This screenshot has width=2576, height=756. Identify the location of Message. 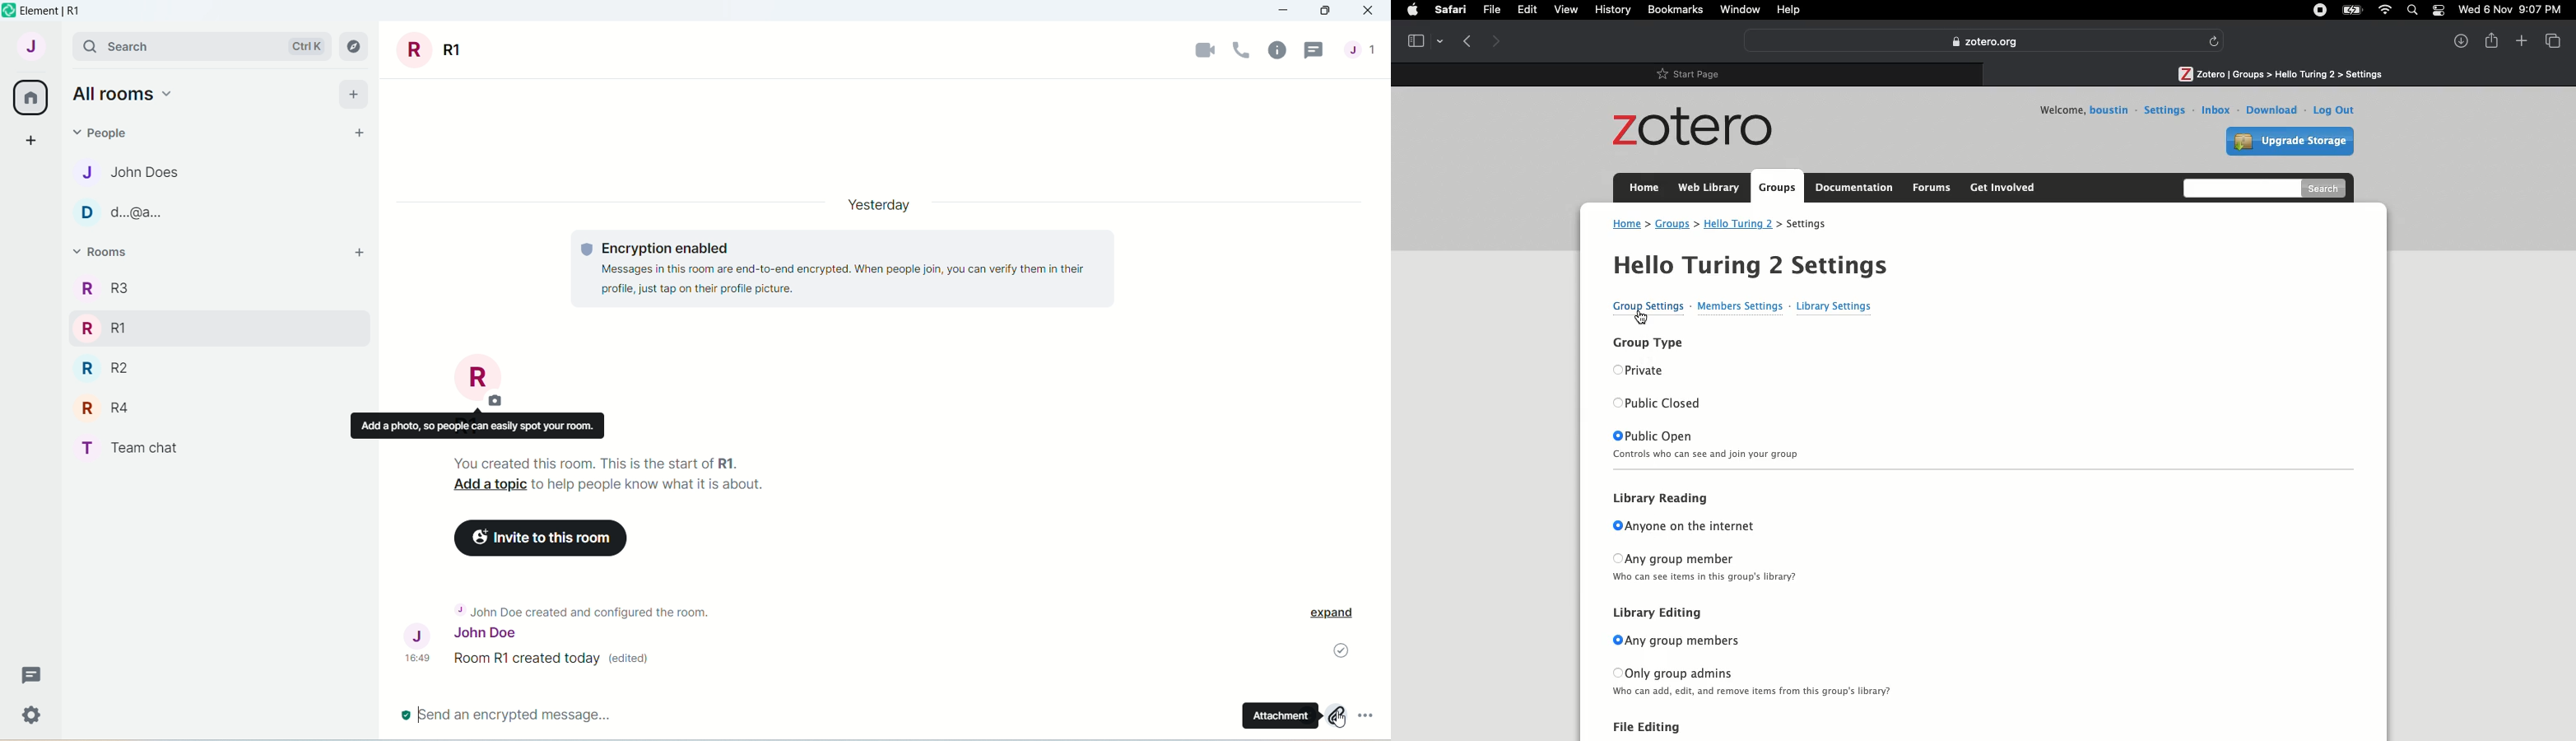
(34, 674).